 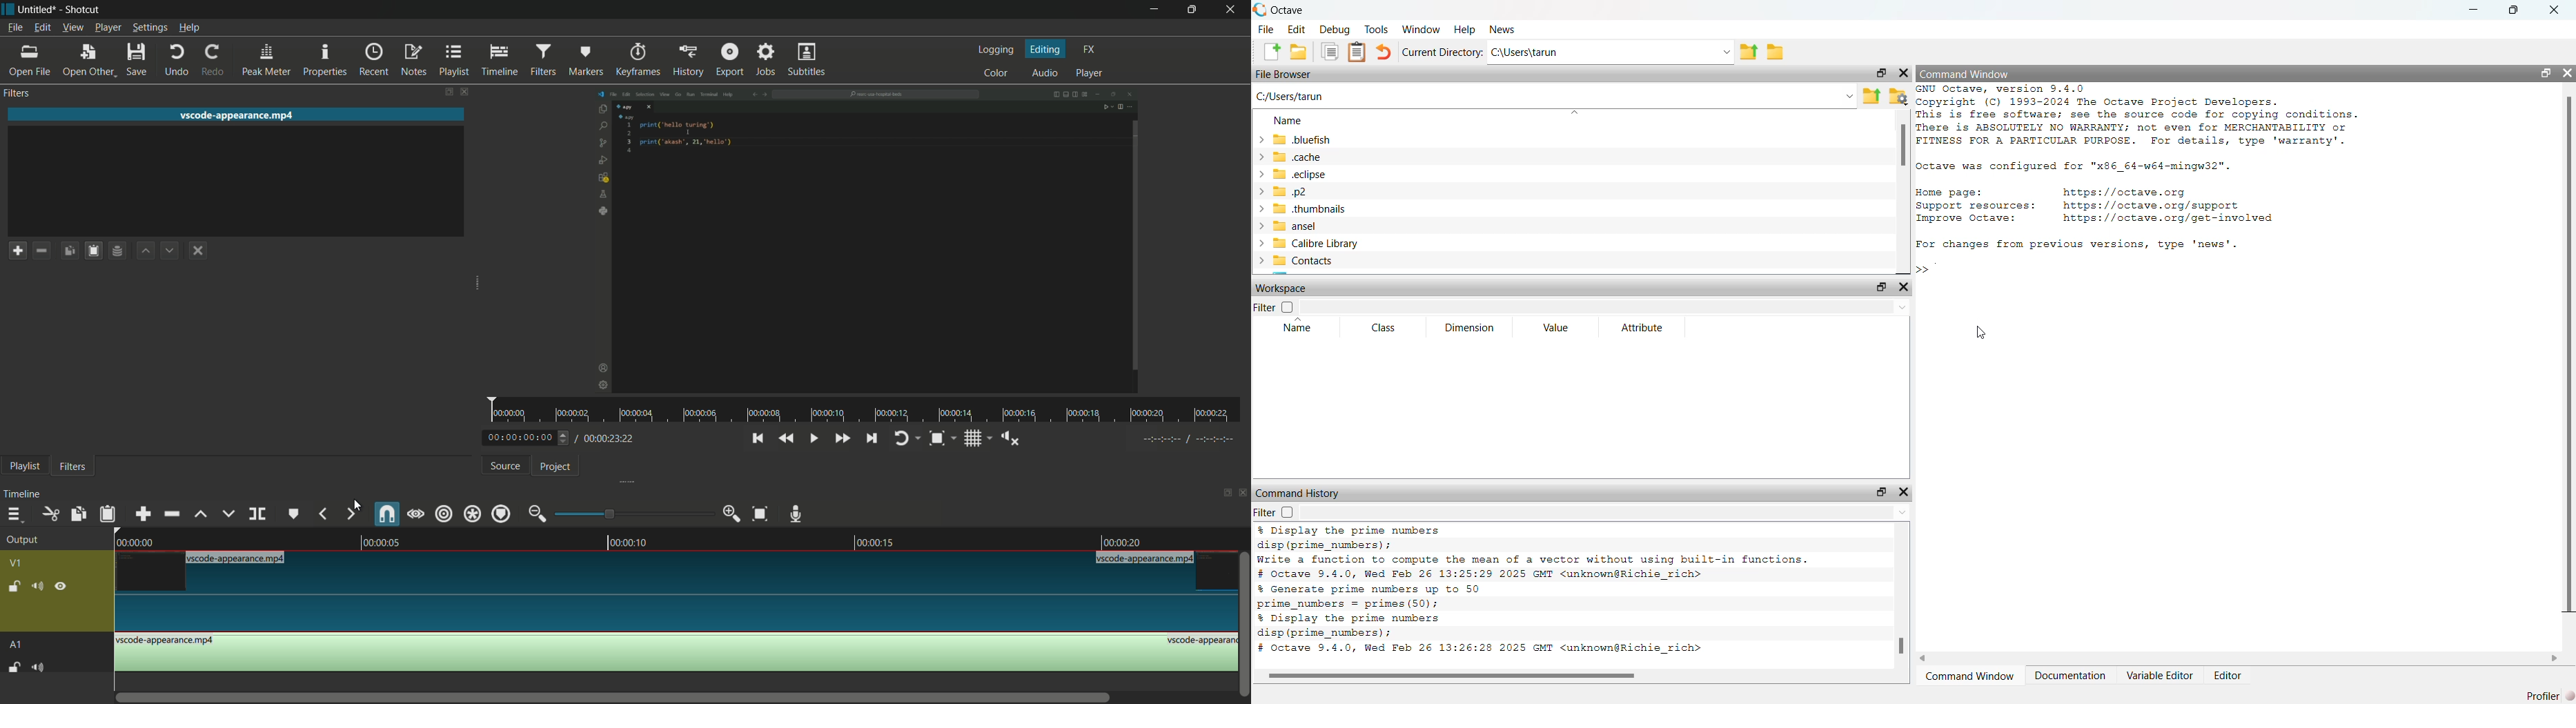 What do you see at coordinates (760, 515) in the screenshot?
I see `zoom timeline to fit` at bounding box center [760, 515].